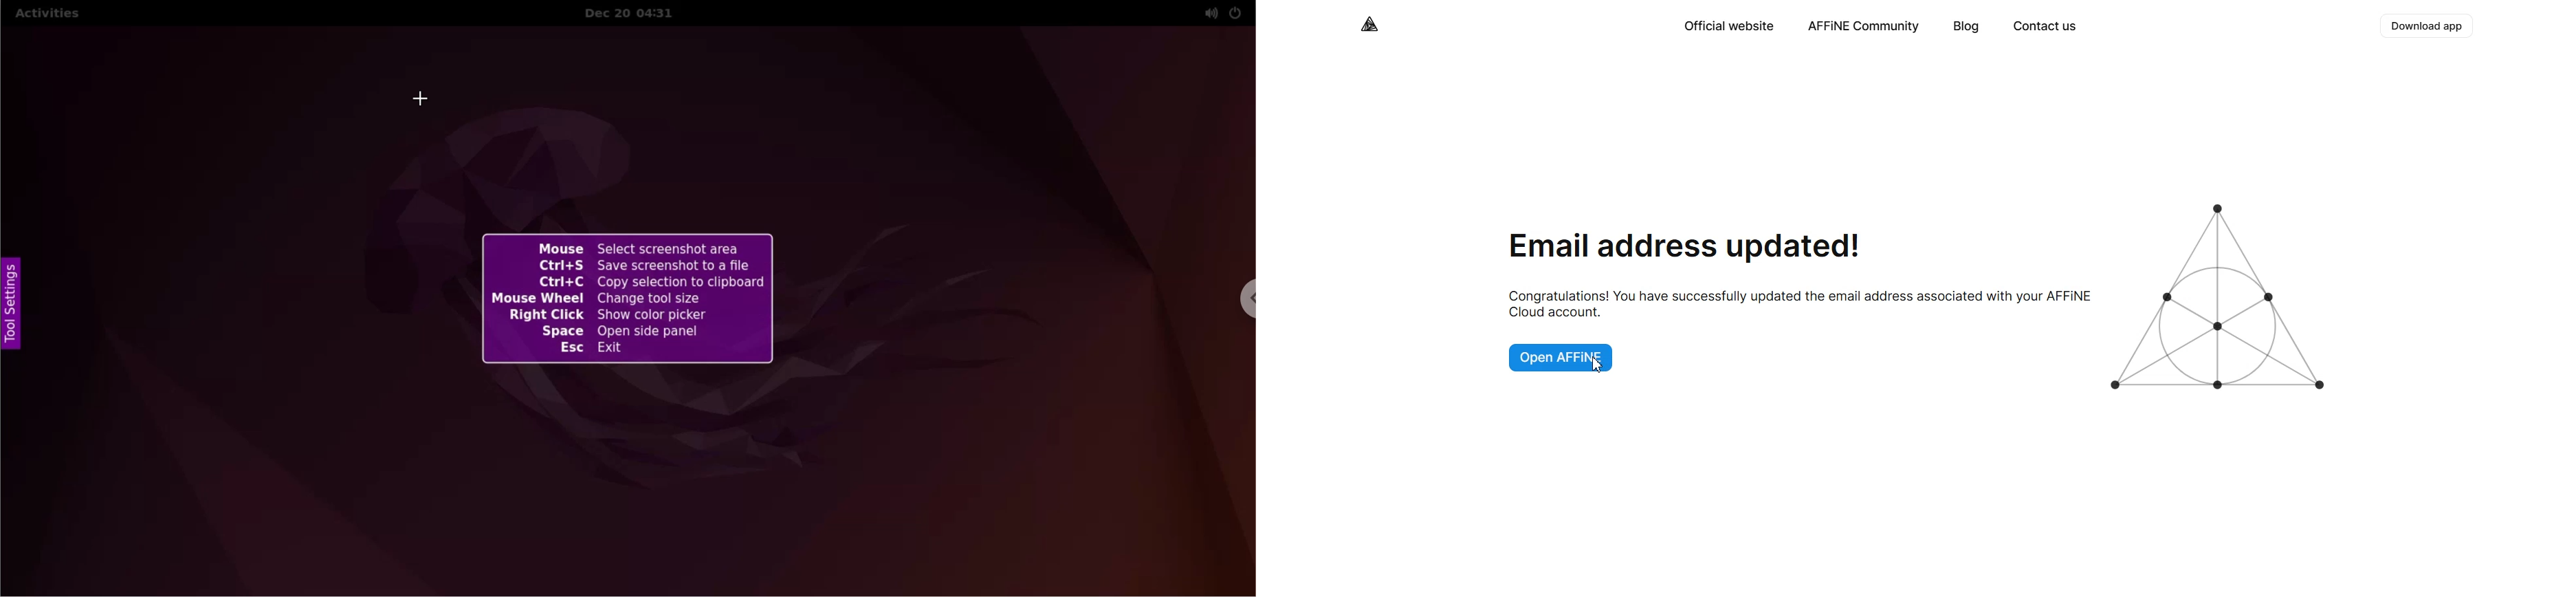  Describe the element at coordinates (1966, 28) in the screenshot. I see `Blog` at that location.